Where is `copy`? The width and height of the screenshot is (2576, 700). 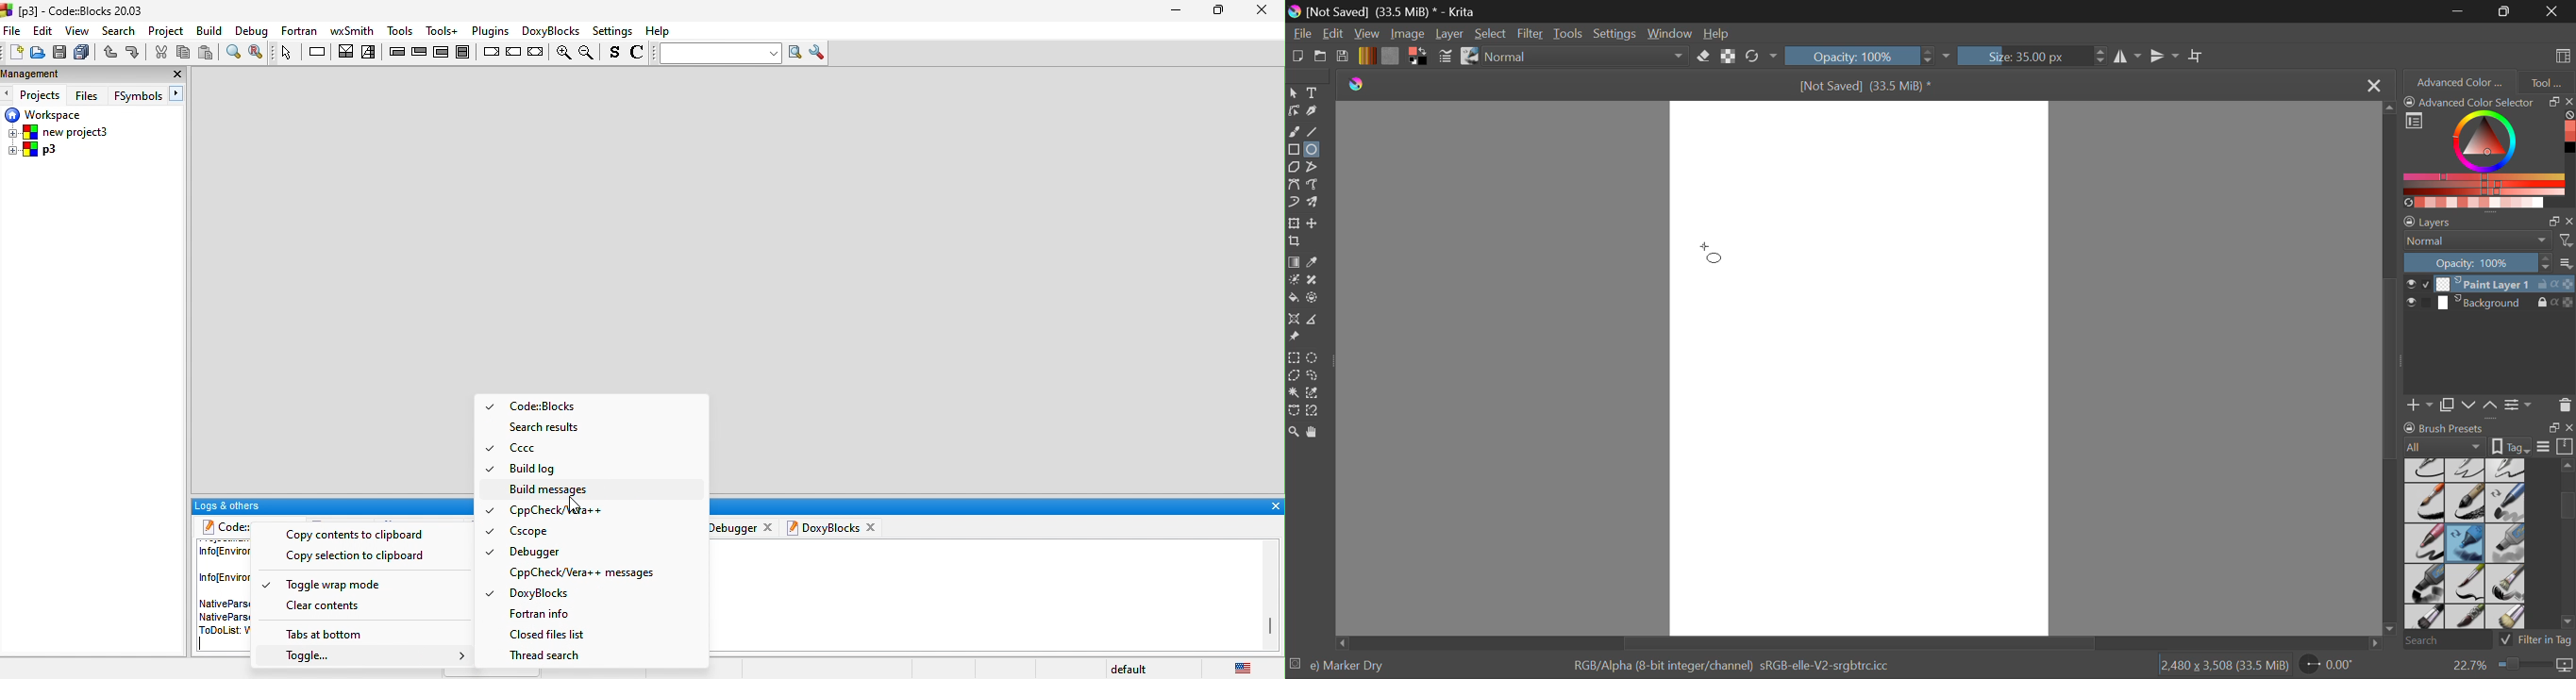
copy is located at coordinates (183, 53).